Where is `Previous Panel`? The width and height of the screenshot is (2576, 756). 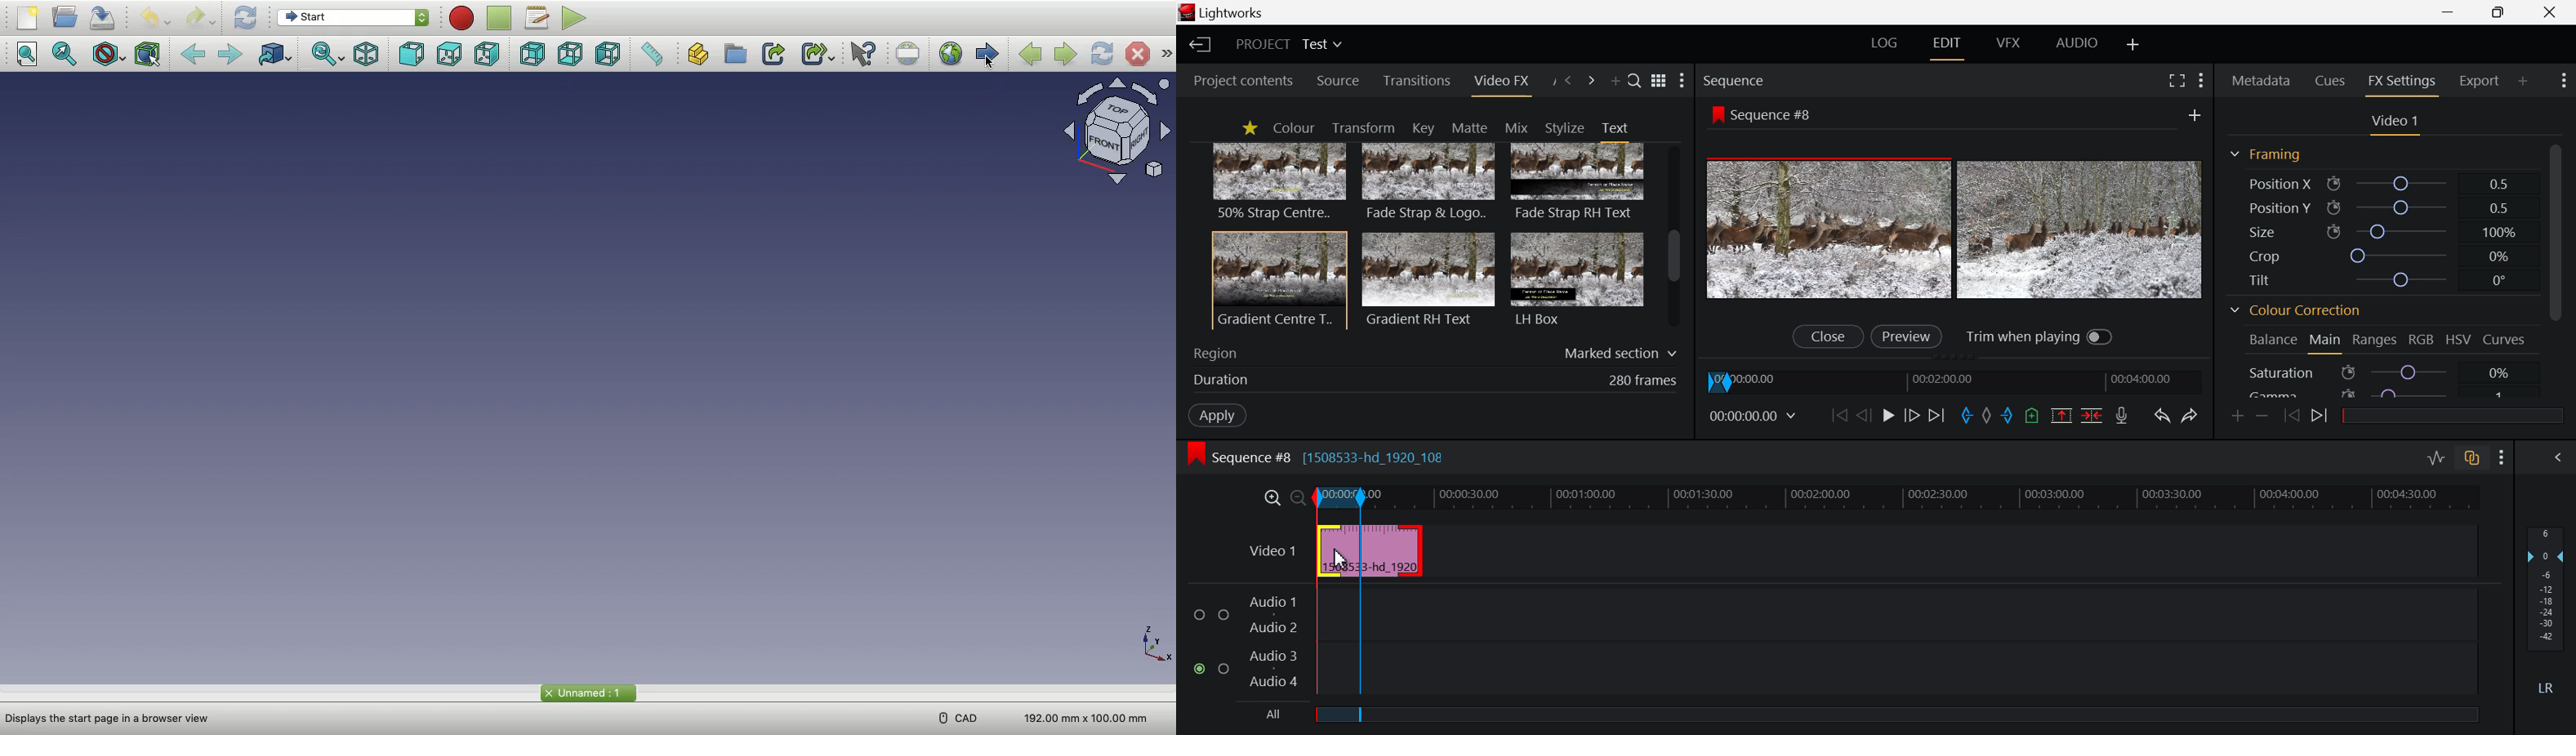 Previous Panel is located at coordinates (1568, 79).